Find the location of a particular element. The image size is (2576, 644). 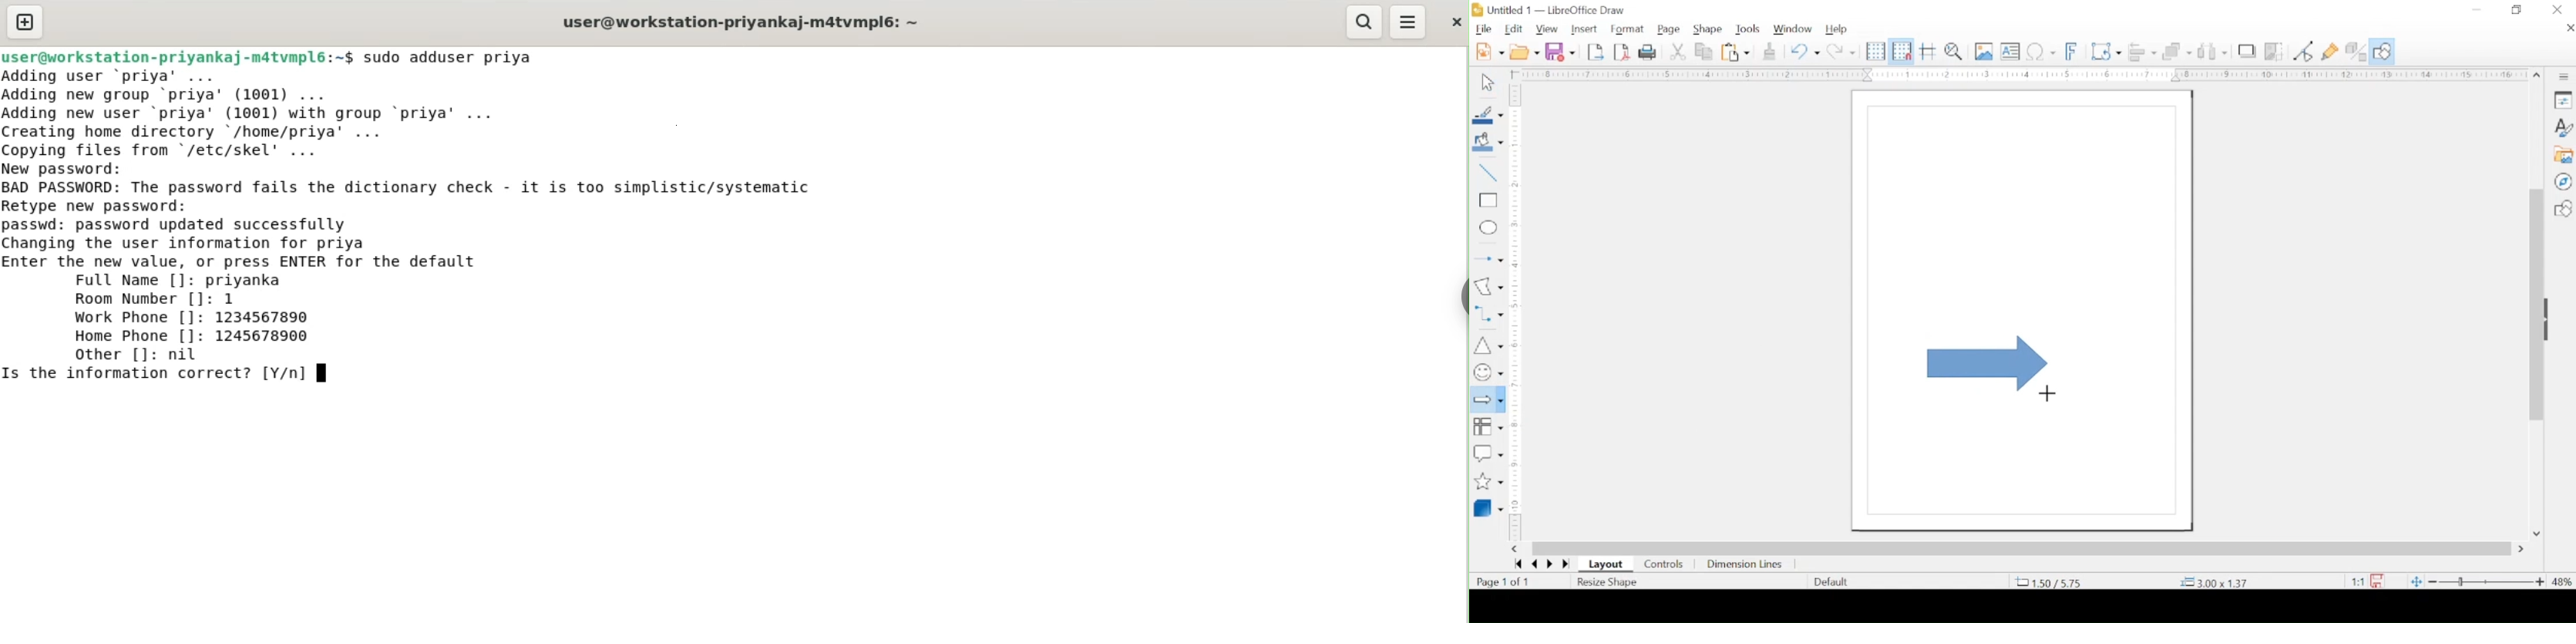

ellipse is located at coordinates (1489, 229).